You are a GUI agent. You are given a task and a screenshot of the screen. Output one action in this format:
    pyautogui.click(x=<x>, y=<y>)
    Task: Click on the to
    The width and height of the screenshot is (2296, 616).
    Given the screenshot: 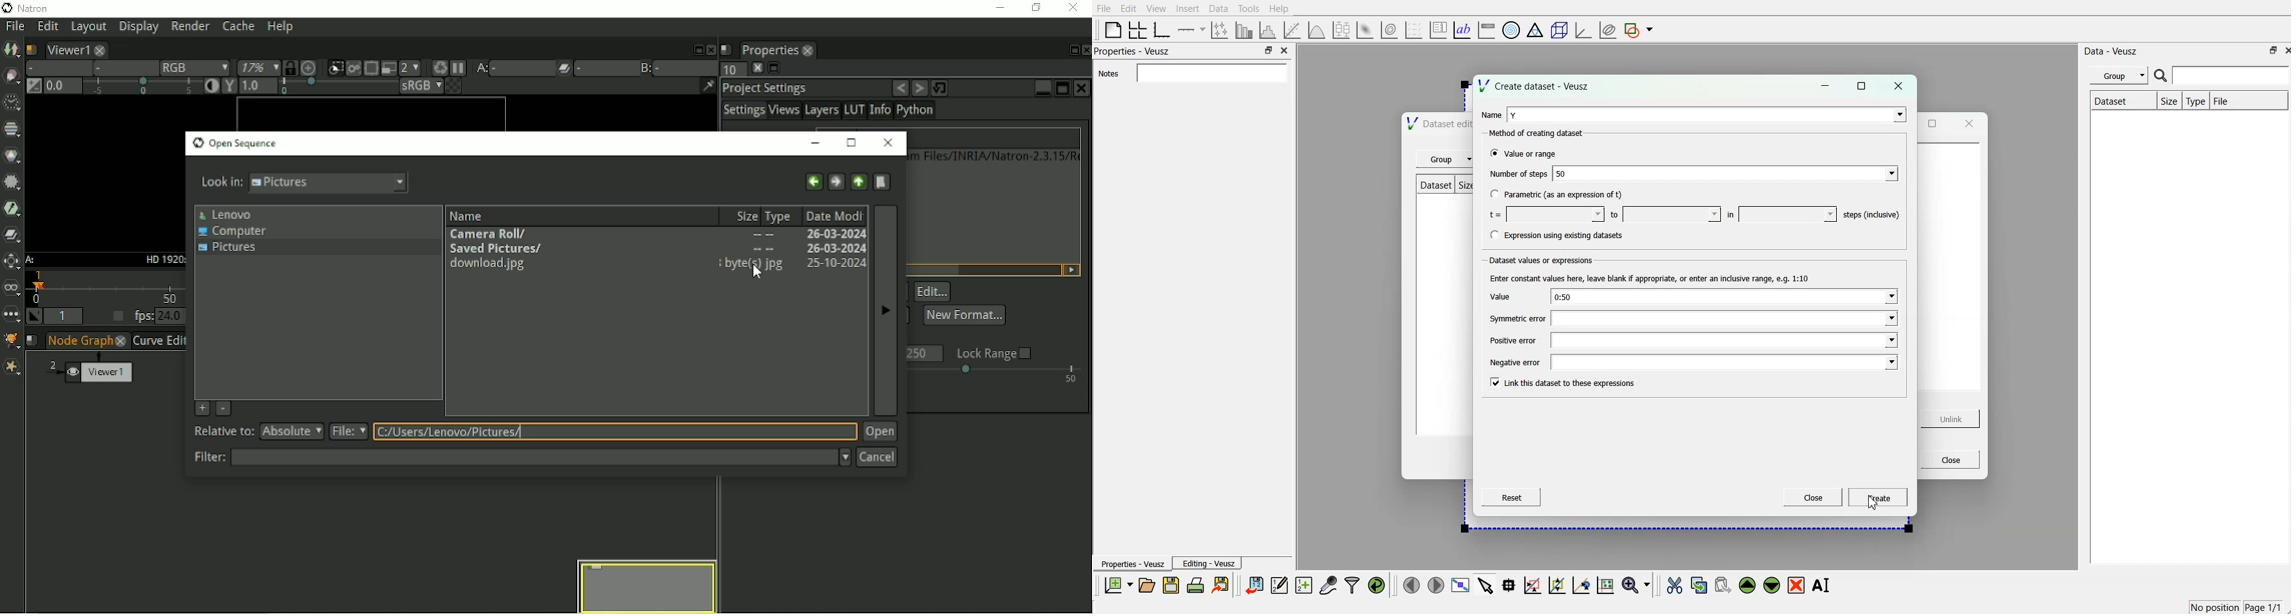 What is the action you would take?
    pyautogui.click(x=1614, y=214)
    